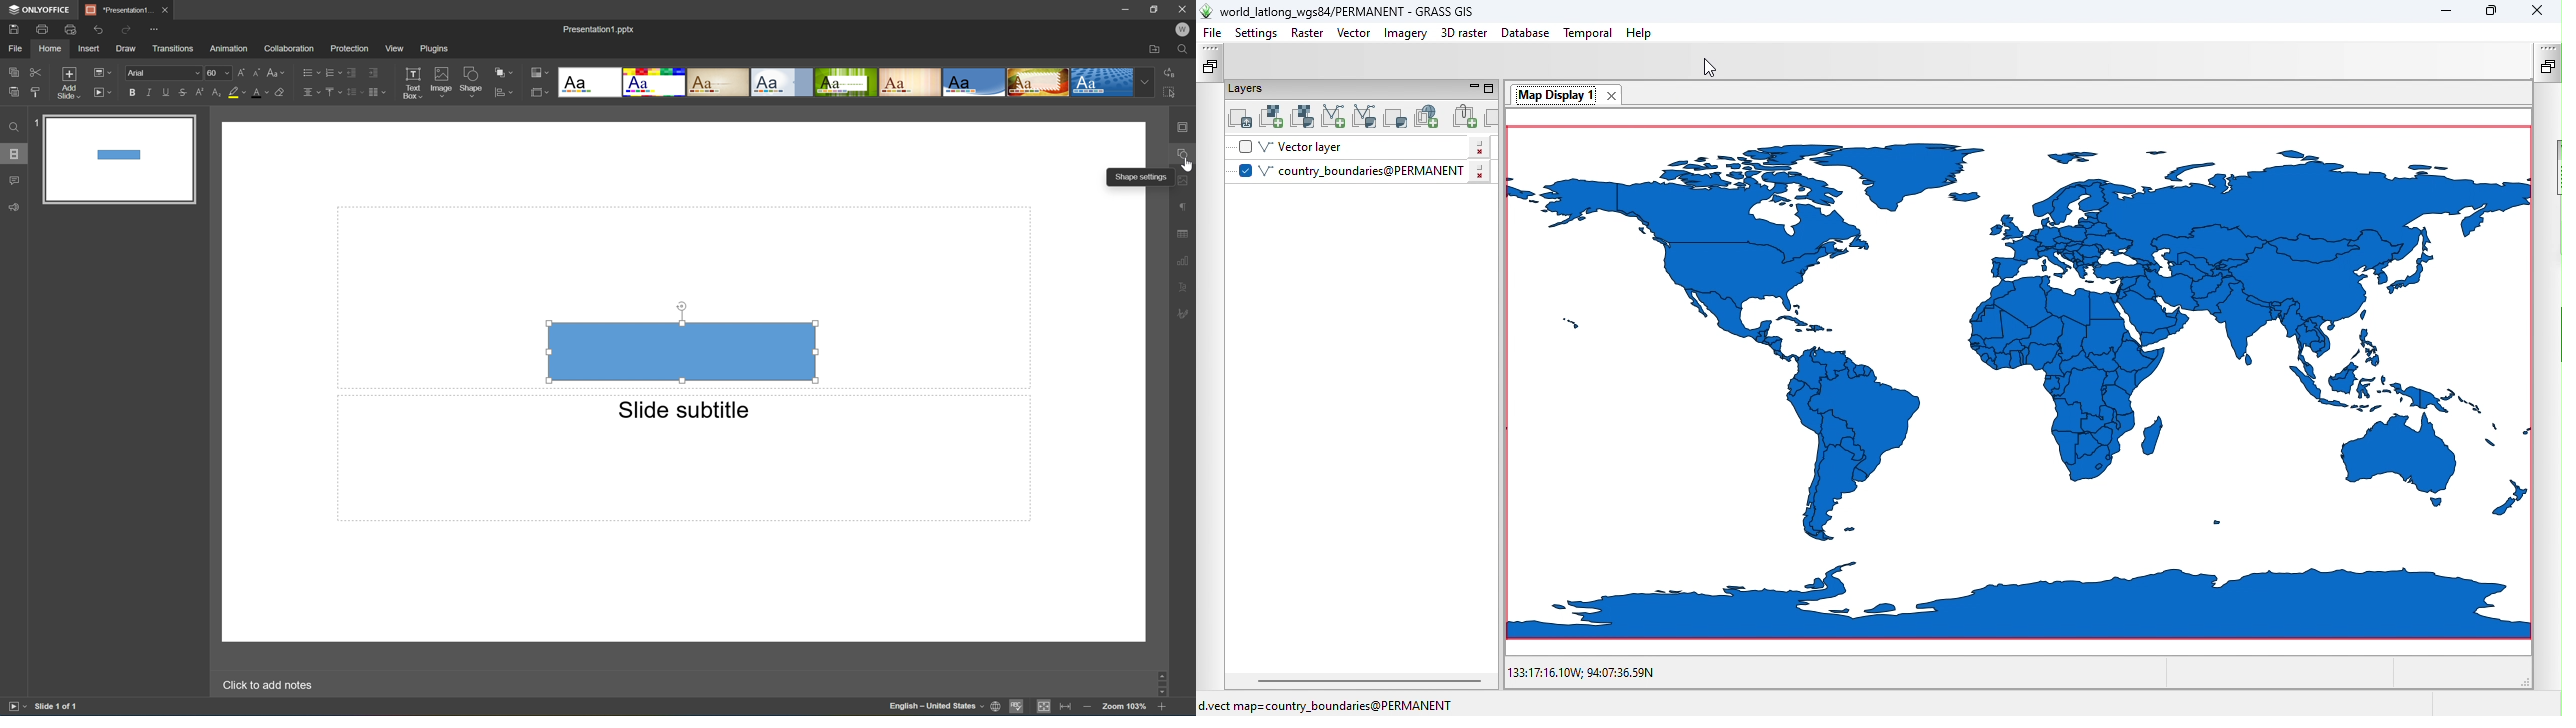 The width and height of the screenshot is (2576, 728). Describe the element at coordinates (683, 351) in the screenshot. I see `Rectangle` at that location.